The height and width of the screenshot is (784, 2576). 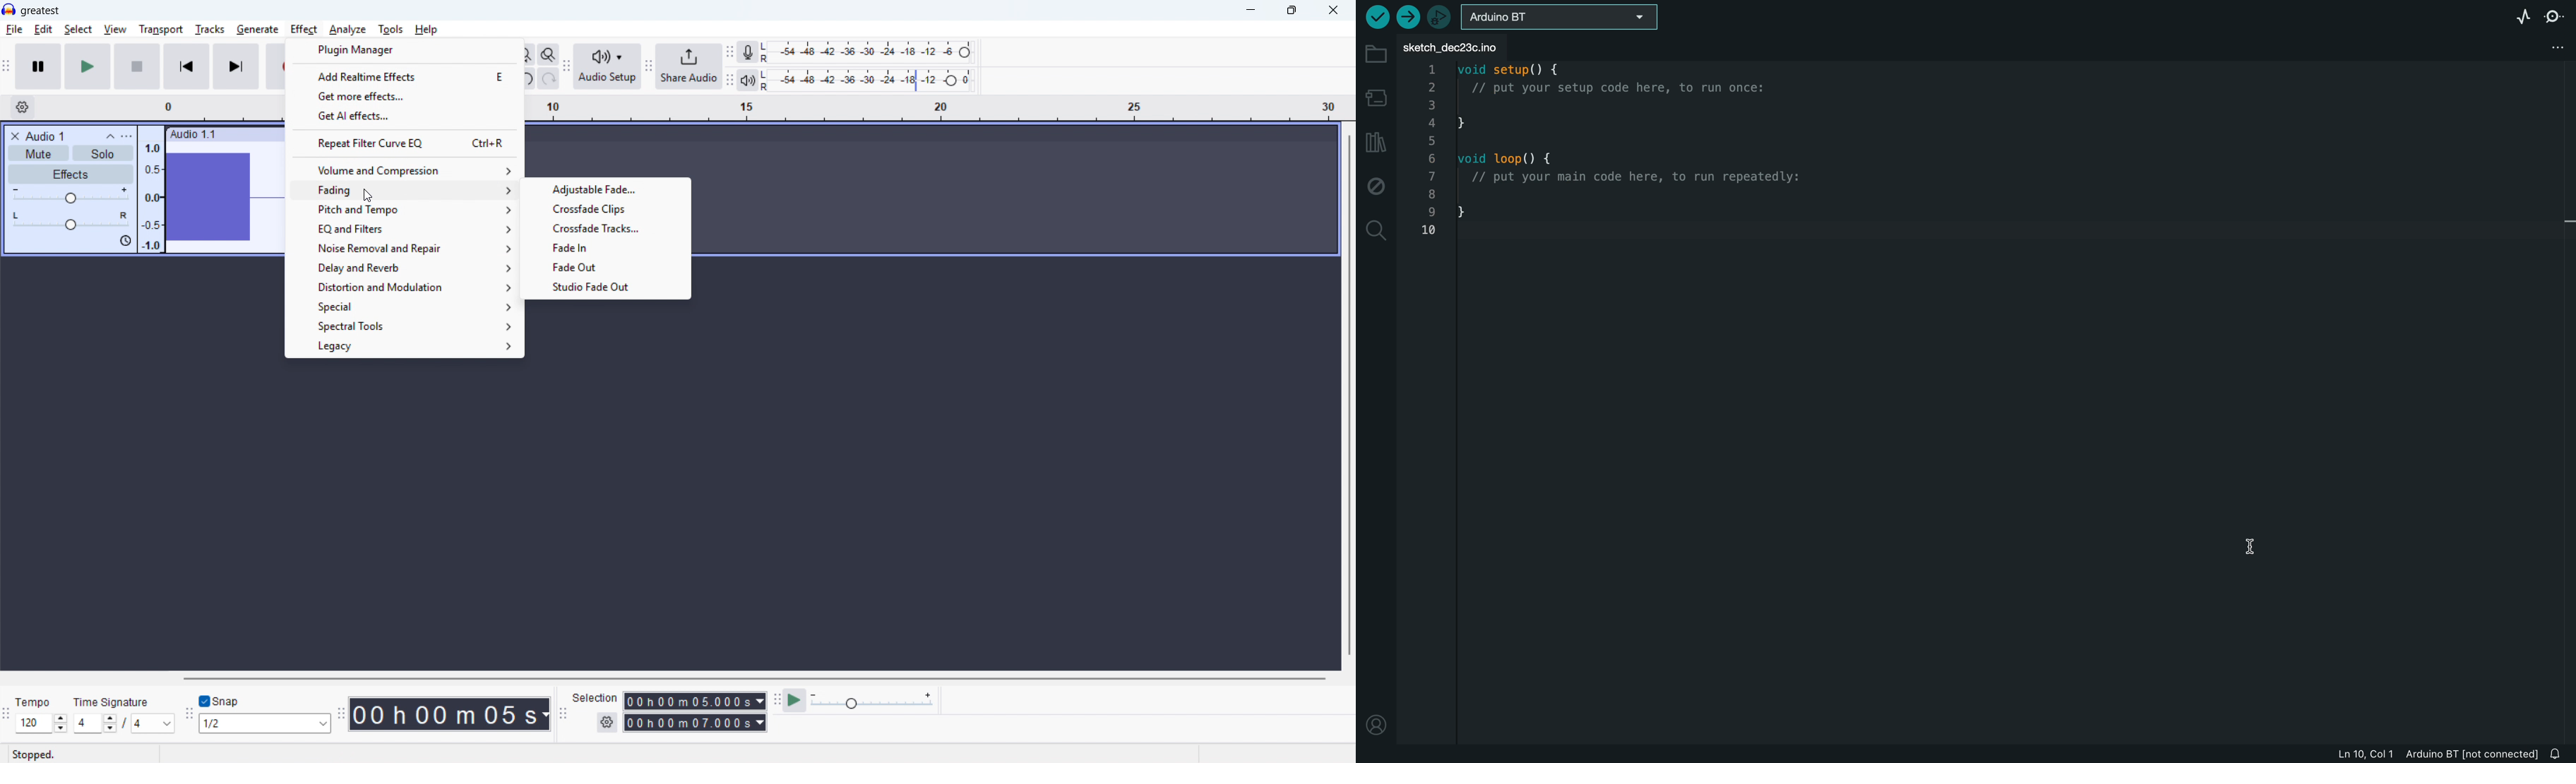 I want to click on file settings, so click(x=2550, y=46).